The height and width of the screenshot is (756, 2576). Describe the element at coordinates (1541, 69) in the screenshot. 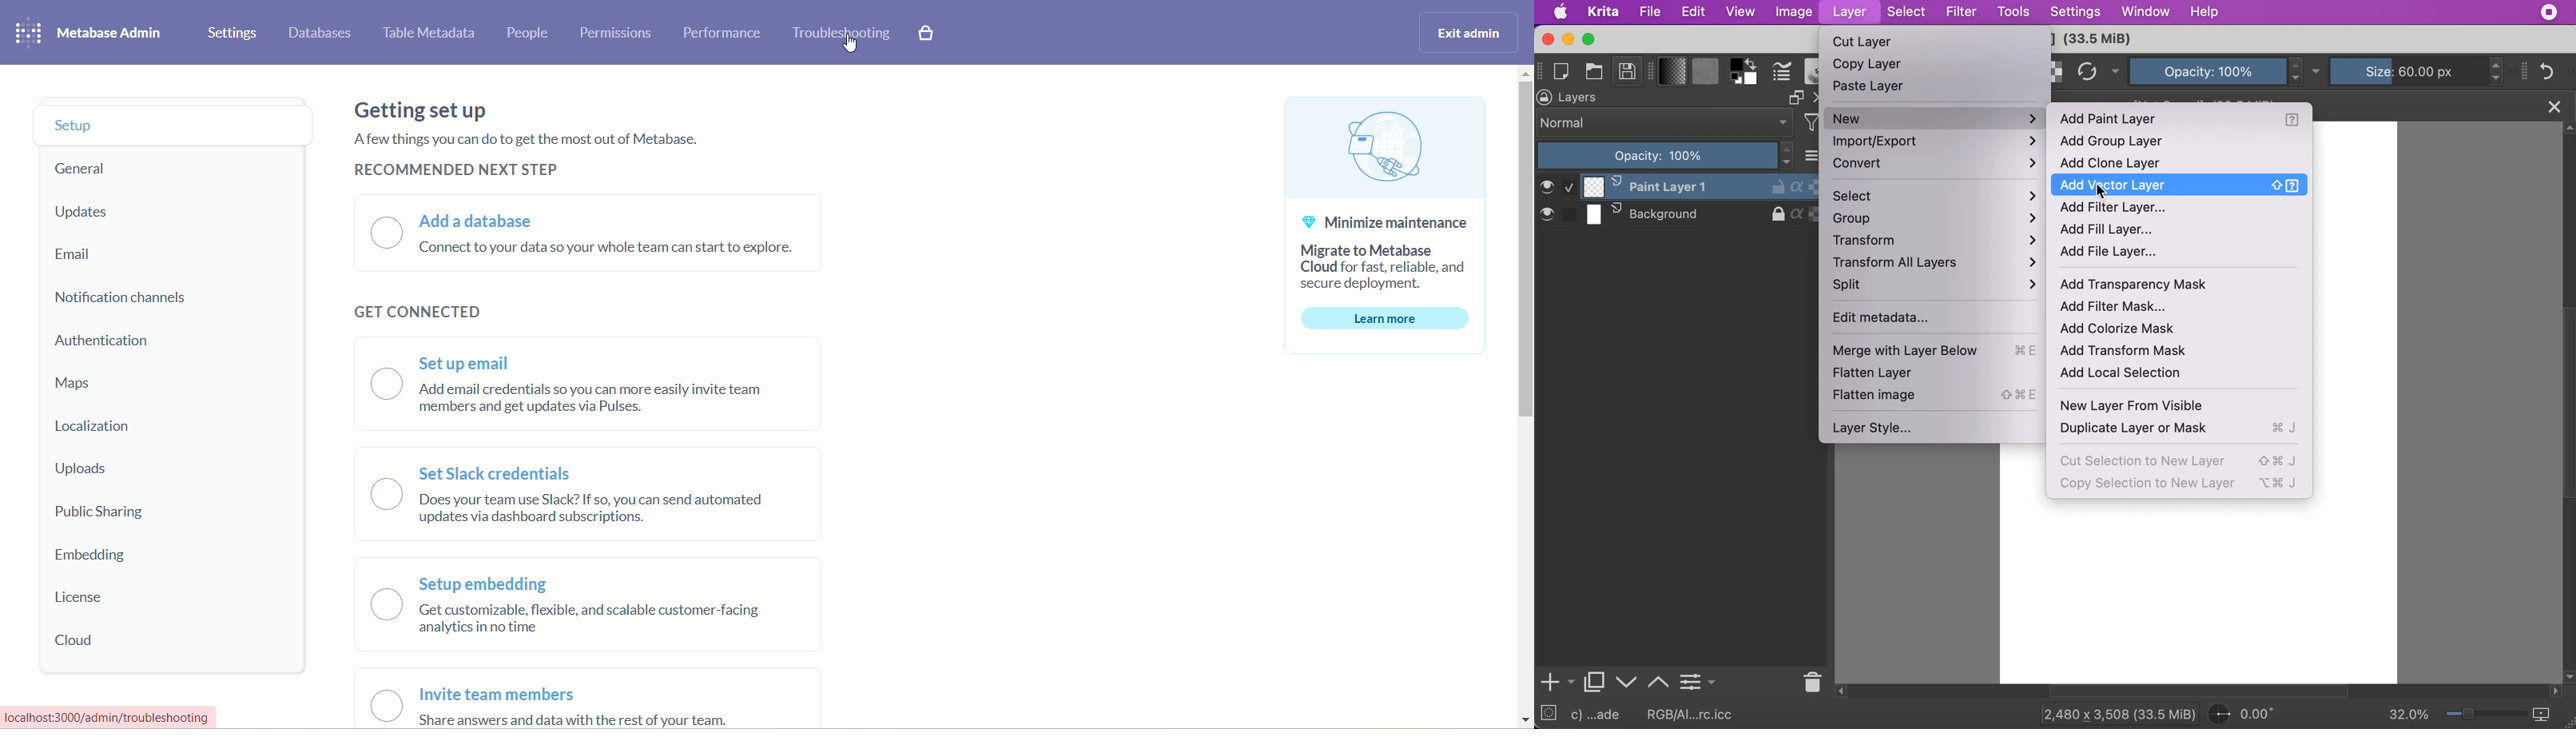

I see `show/hide ` at that location.